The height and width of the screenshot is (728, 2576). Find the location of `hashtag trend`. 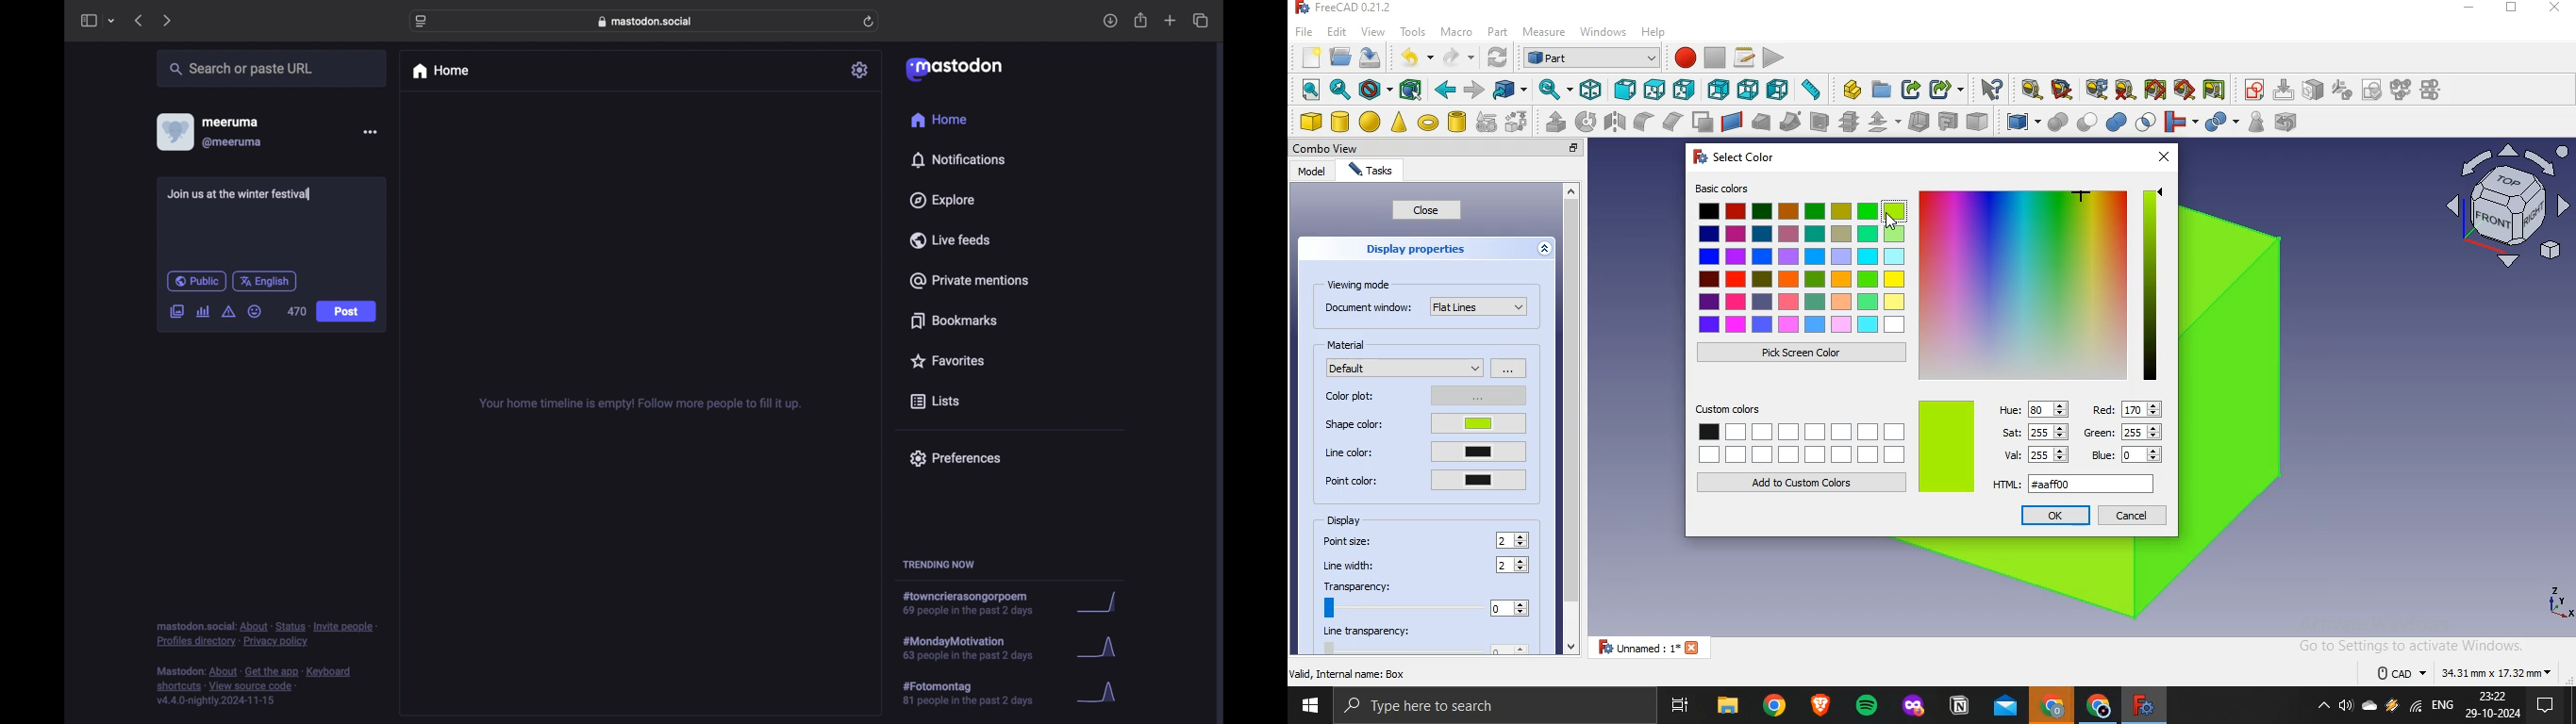

hashtag trend is located at coordinates (977, 647).